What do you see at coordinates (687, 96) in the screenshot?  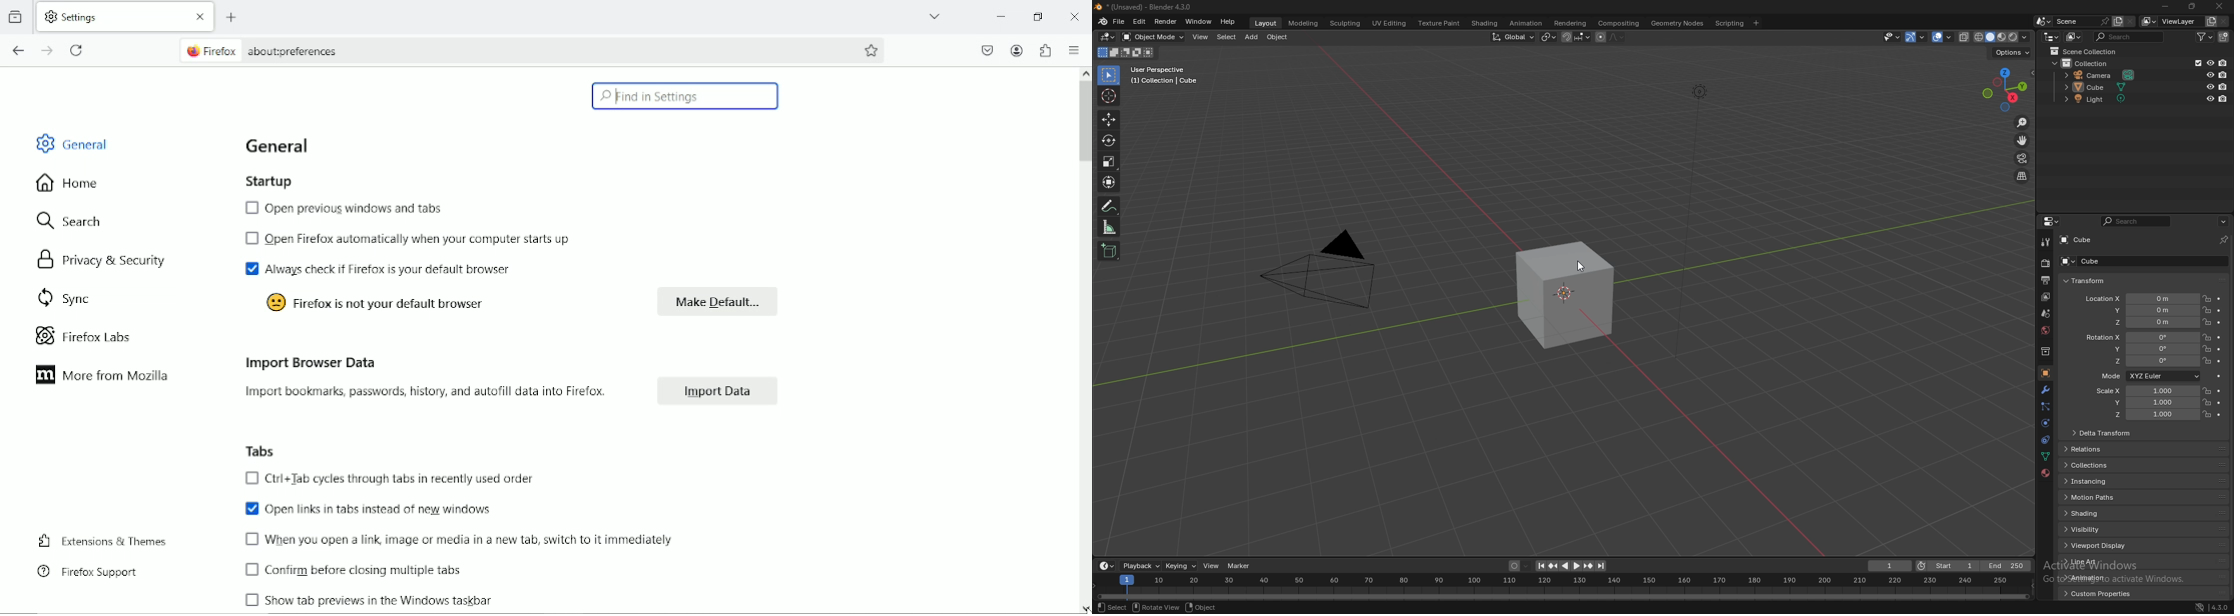 I see `find in settings` at bounding box center [687, 96].